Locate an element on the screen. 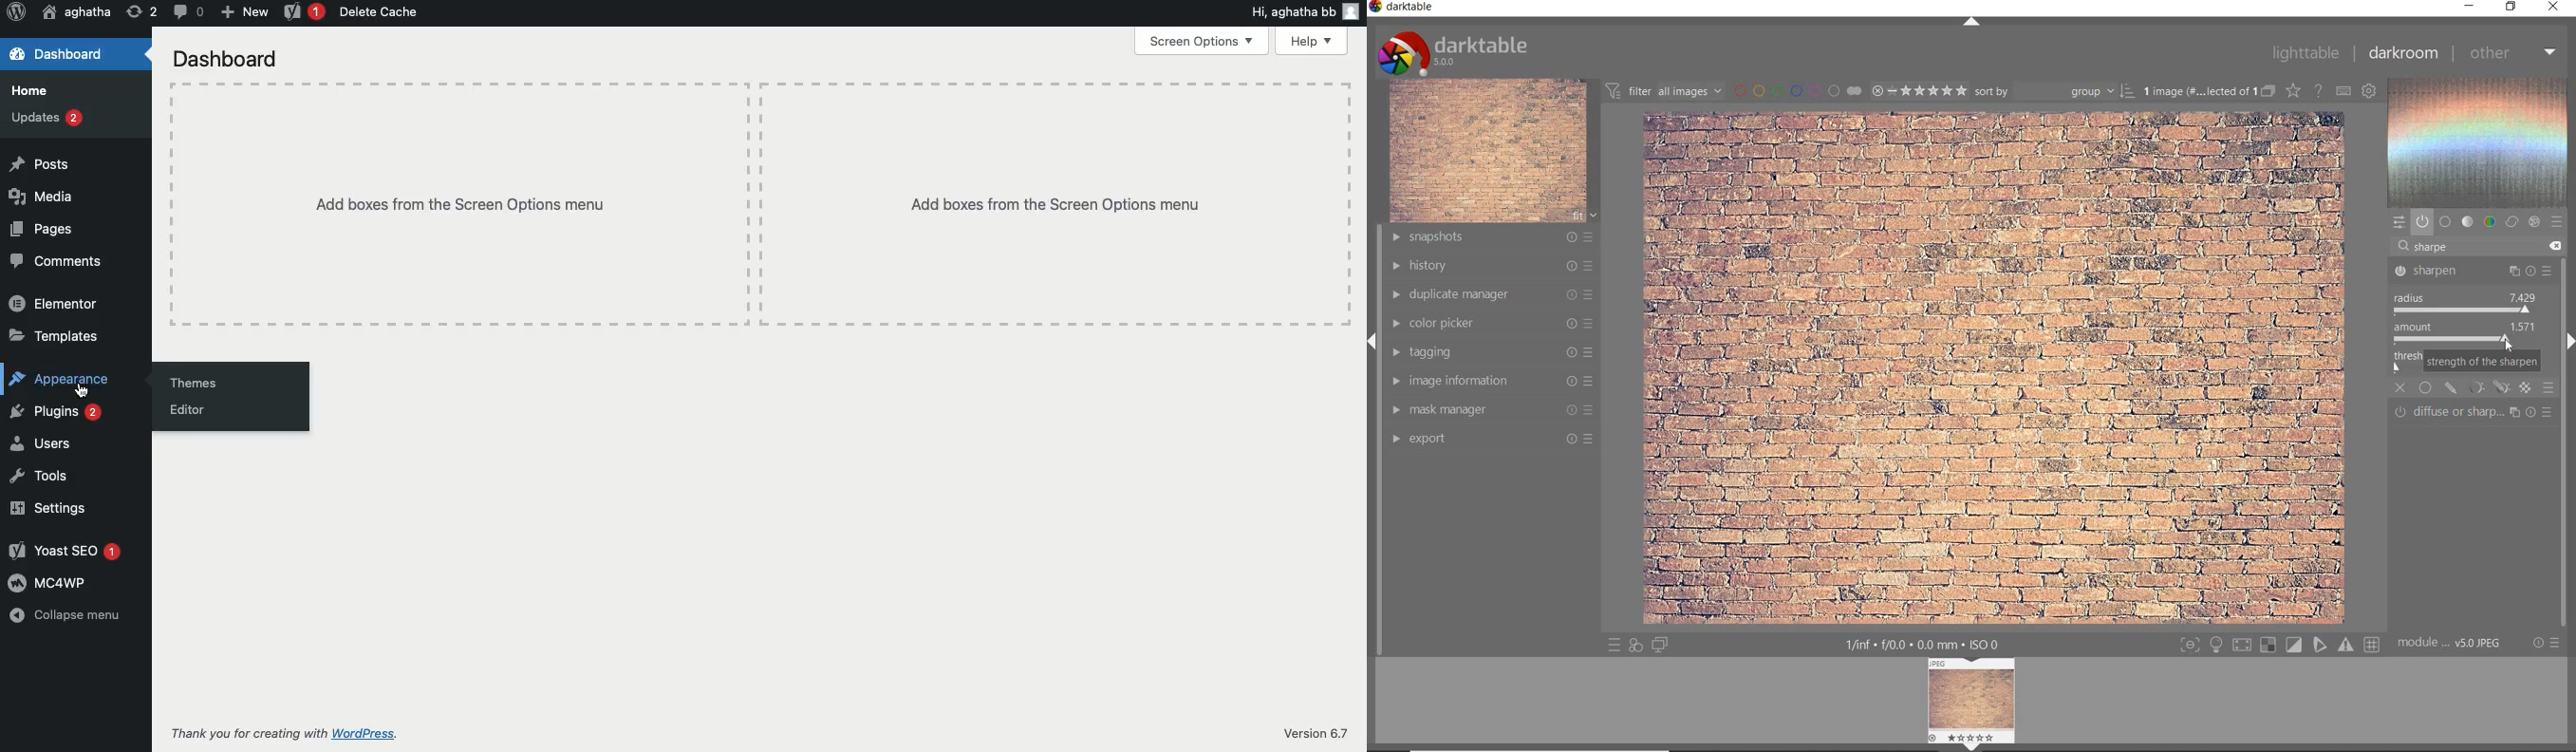 This screenshot has height=756, width=2576. MASKING OPTIONS is located at coordinates (2486, 388).